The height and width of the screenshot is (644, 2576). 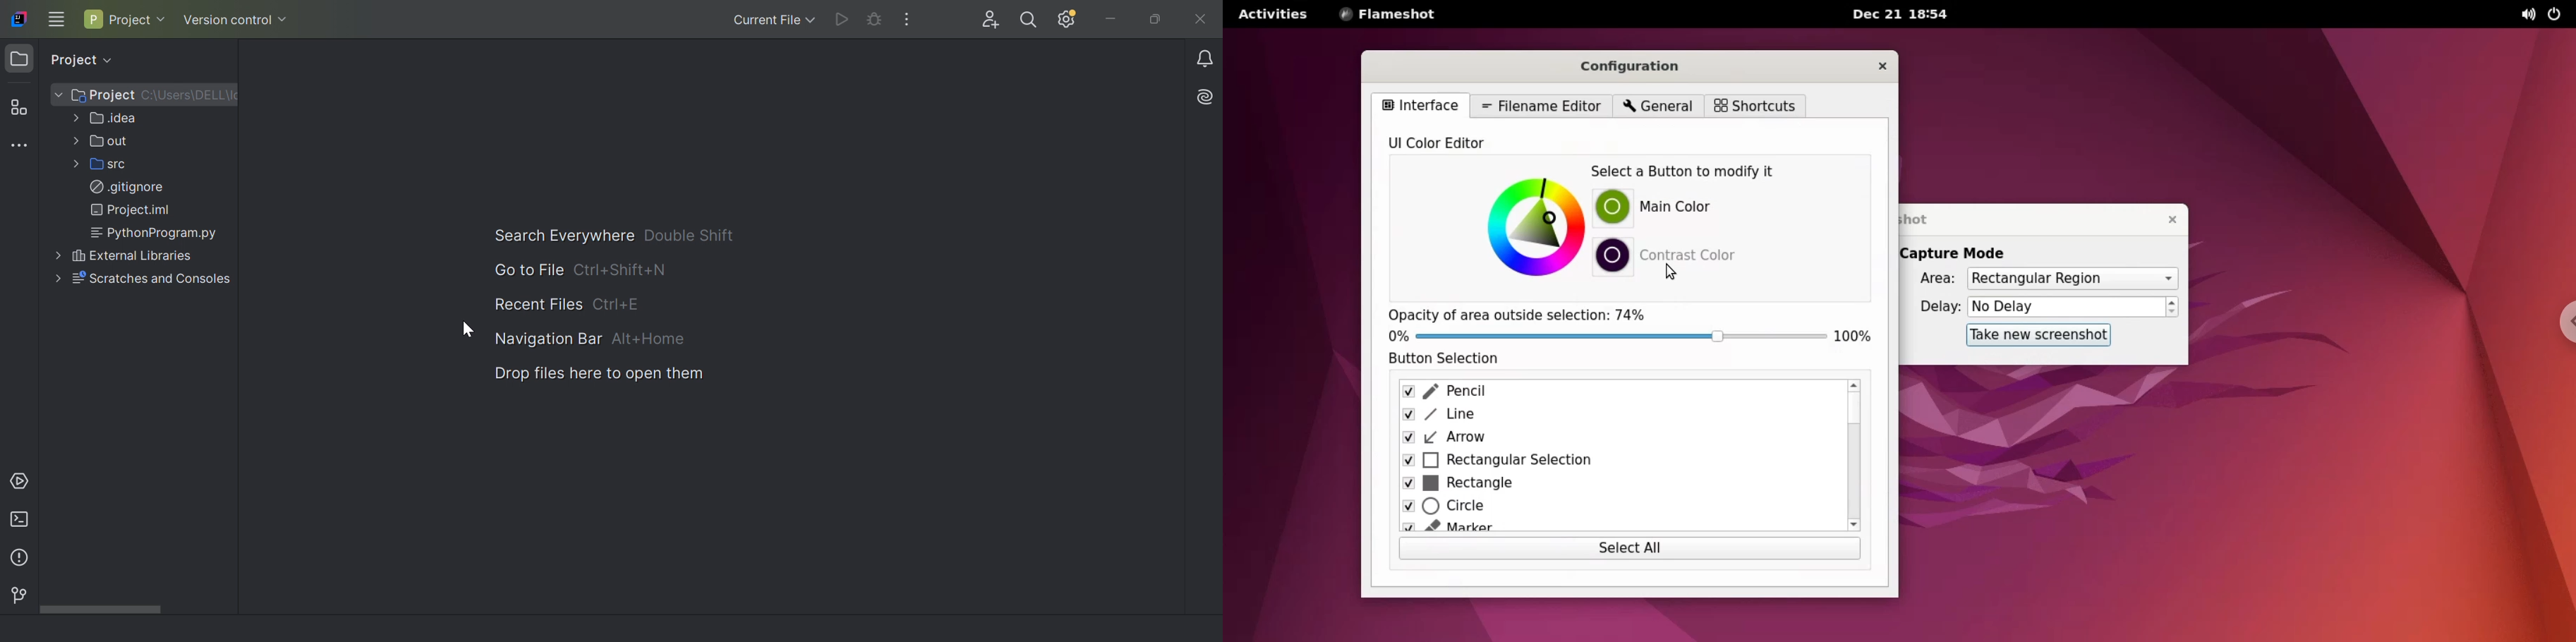 What do you see at coordinates (2072, 279) in the screenshot?
I see `area options` at bounding box center [2072, 279].